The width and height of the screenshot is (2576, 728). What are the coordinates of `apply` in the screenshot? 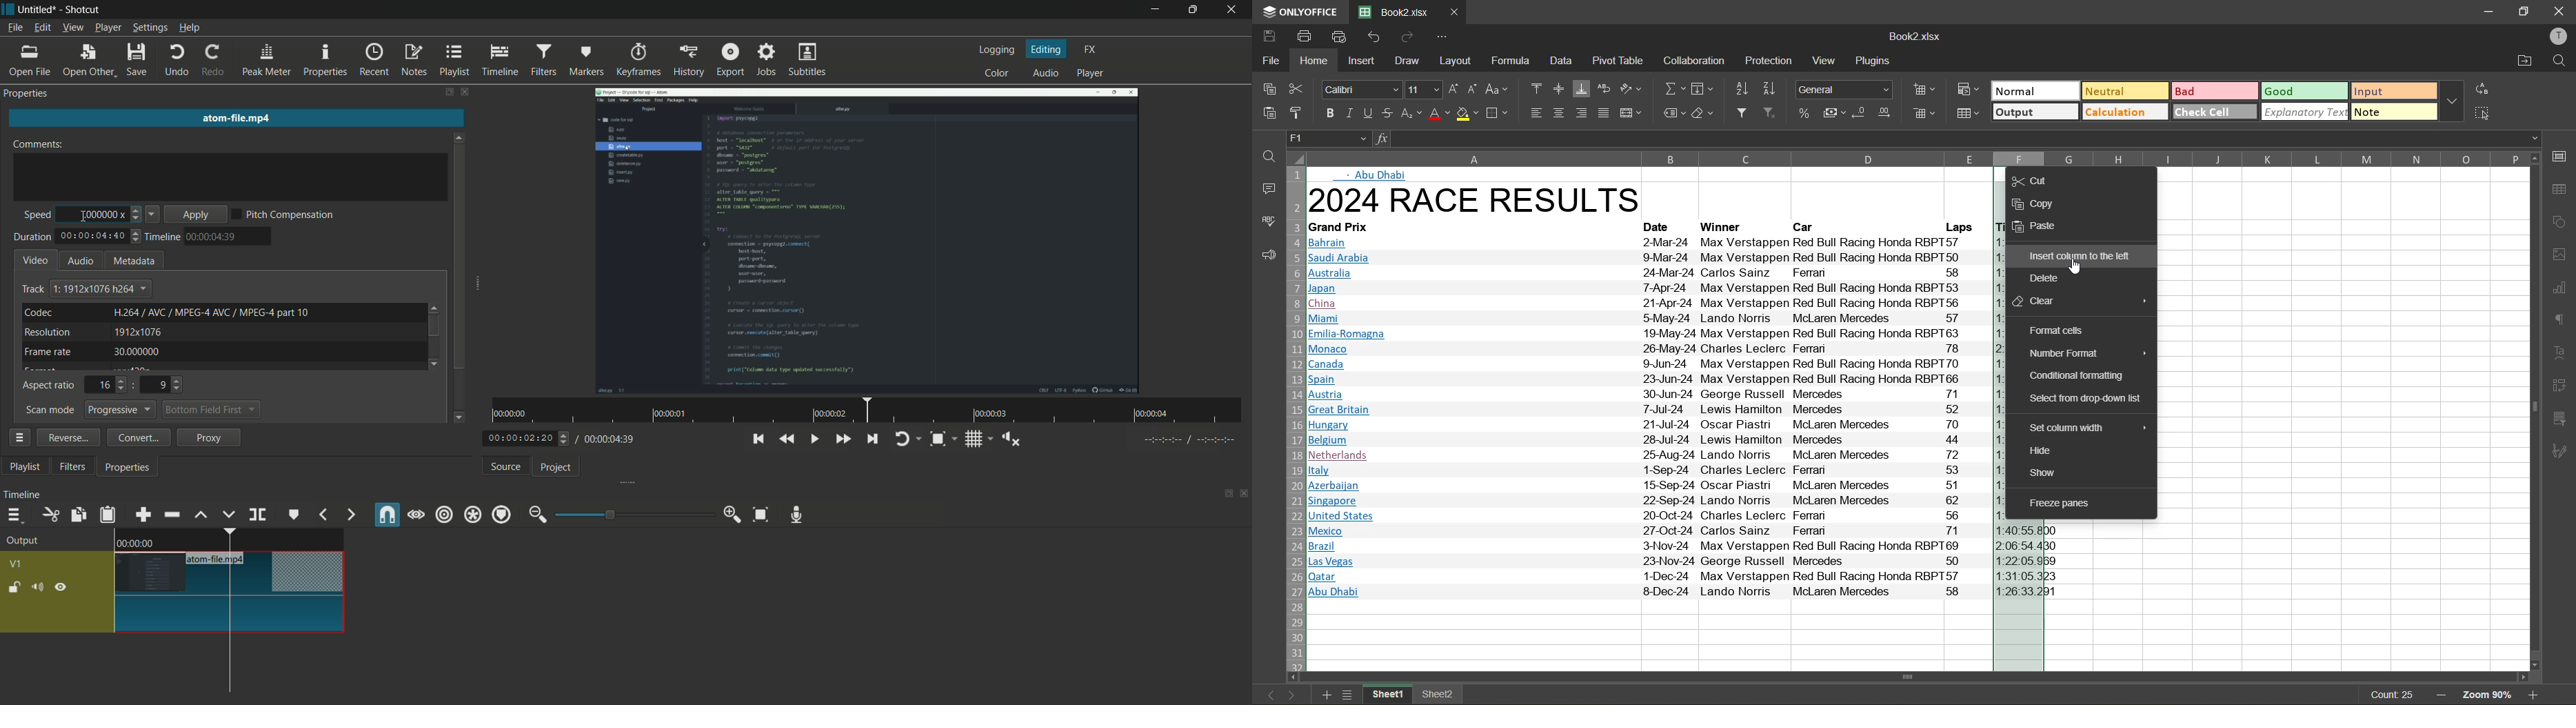 It's located at (195, 214).